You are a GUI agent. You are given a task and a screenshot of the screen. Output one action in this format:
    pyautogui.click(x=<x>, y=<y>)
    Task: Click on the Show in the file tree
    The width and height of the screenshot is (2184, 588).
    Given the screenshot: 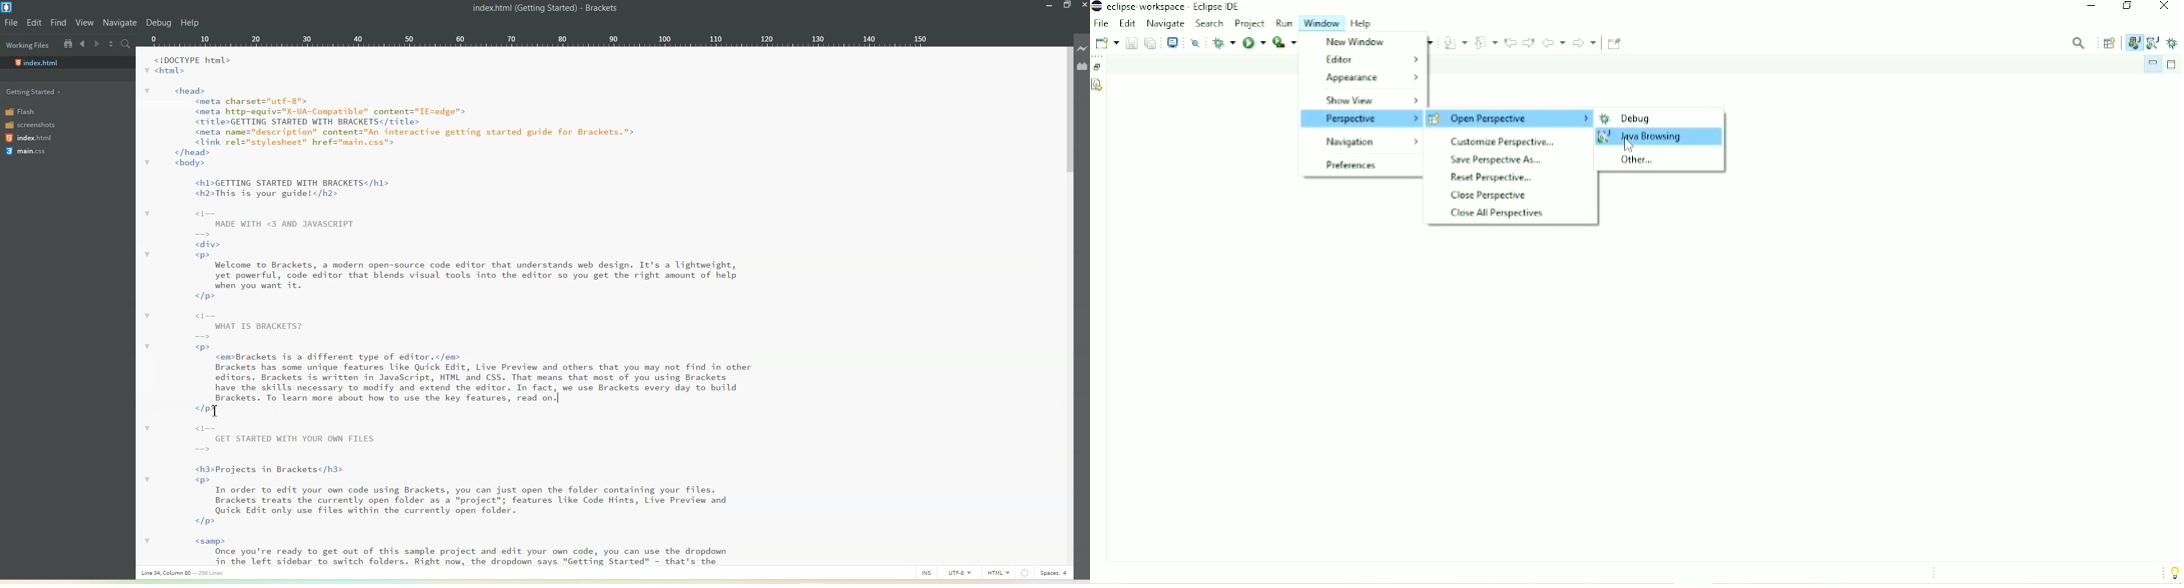 What is the action you would take?
    pyautogui.click(x=68, y=43)
    